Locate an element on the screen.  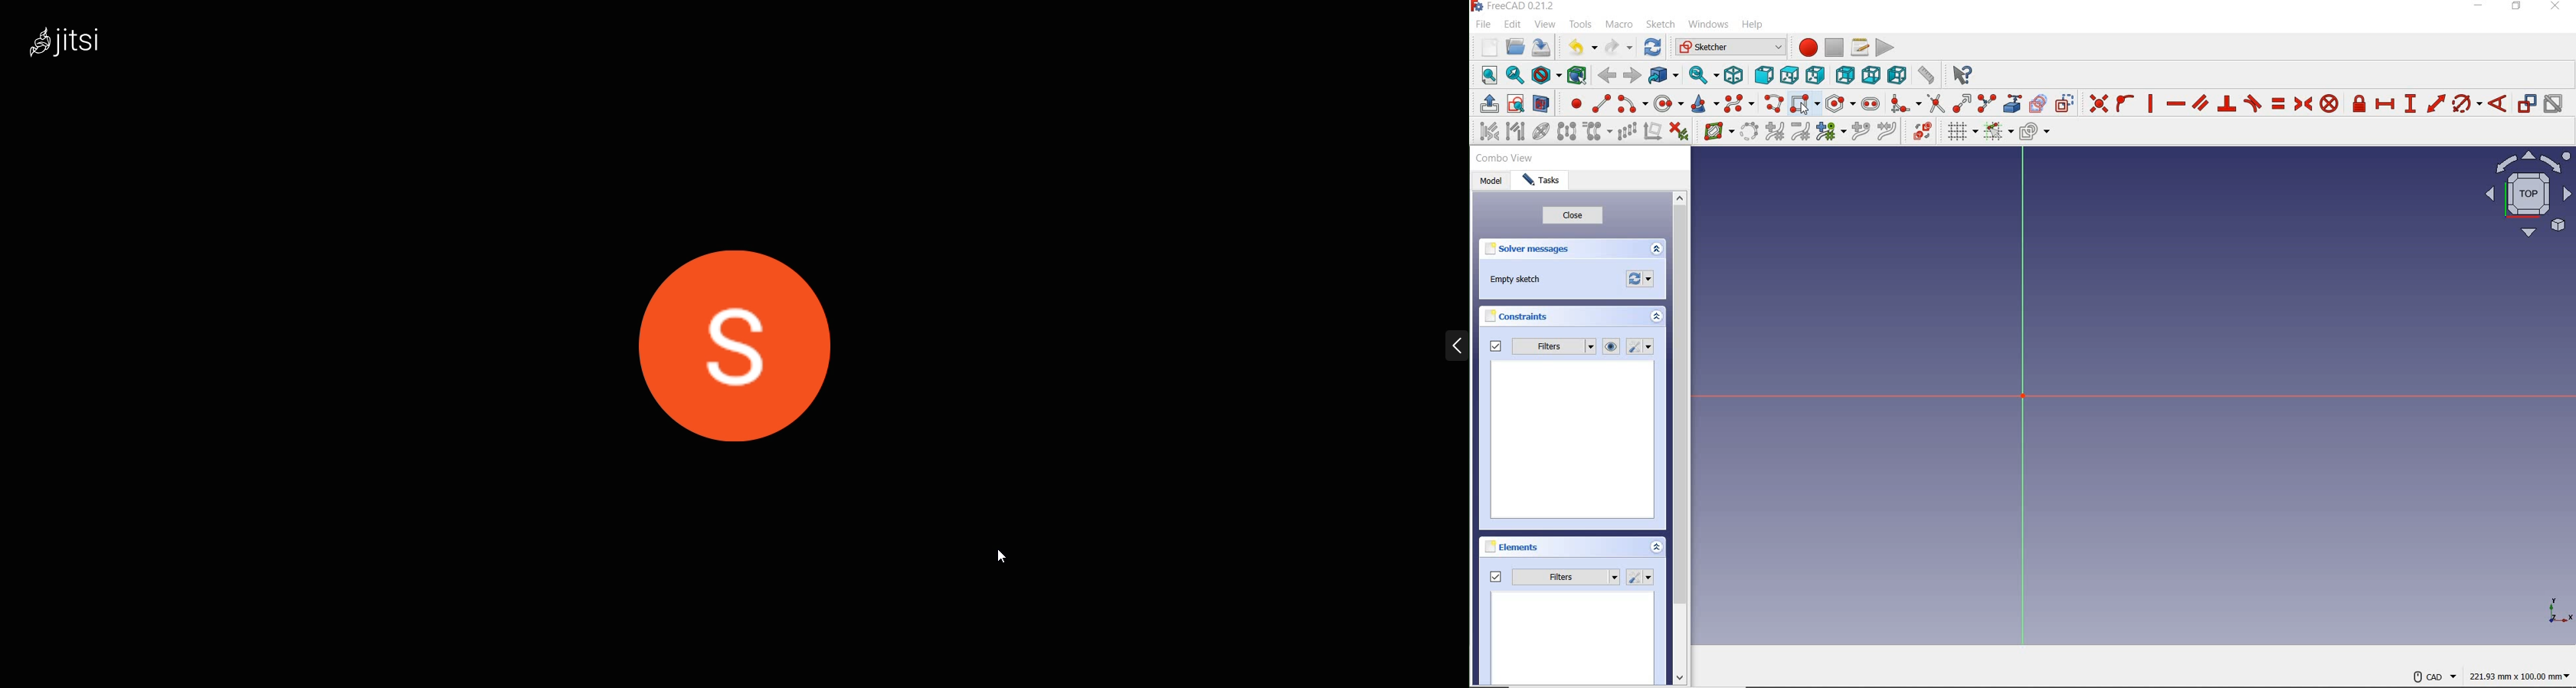
switch virtual space is located at coordinates (1924, 133).